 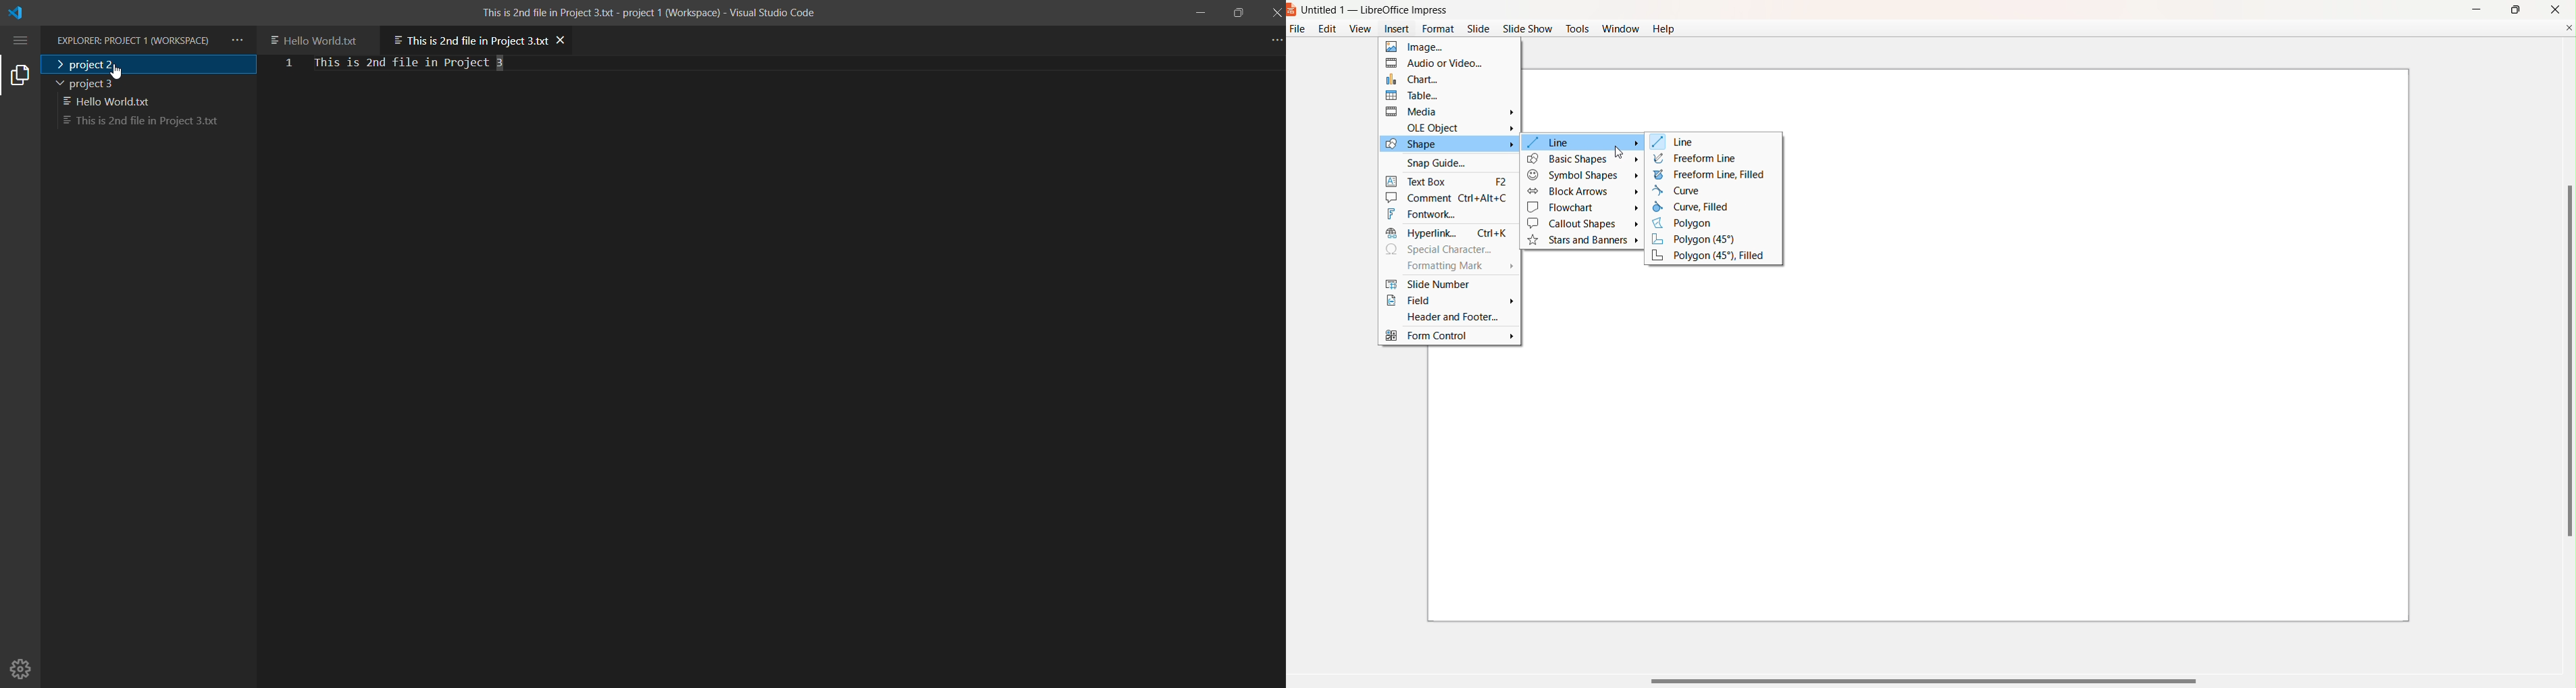 What do you see at coordinates (1376, 11) in the screenshot?
I see `Untitled 1 - LibreOffice Impress` at bounding box center [1376, 11].